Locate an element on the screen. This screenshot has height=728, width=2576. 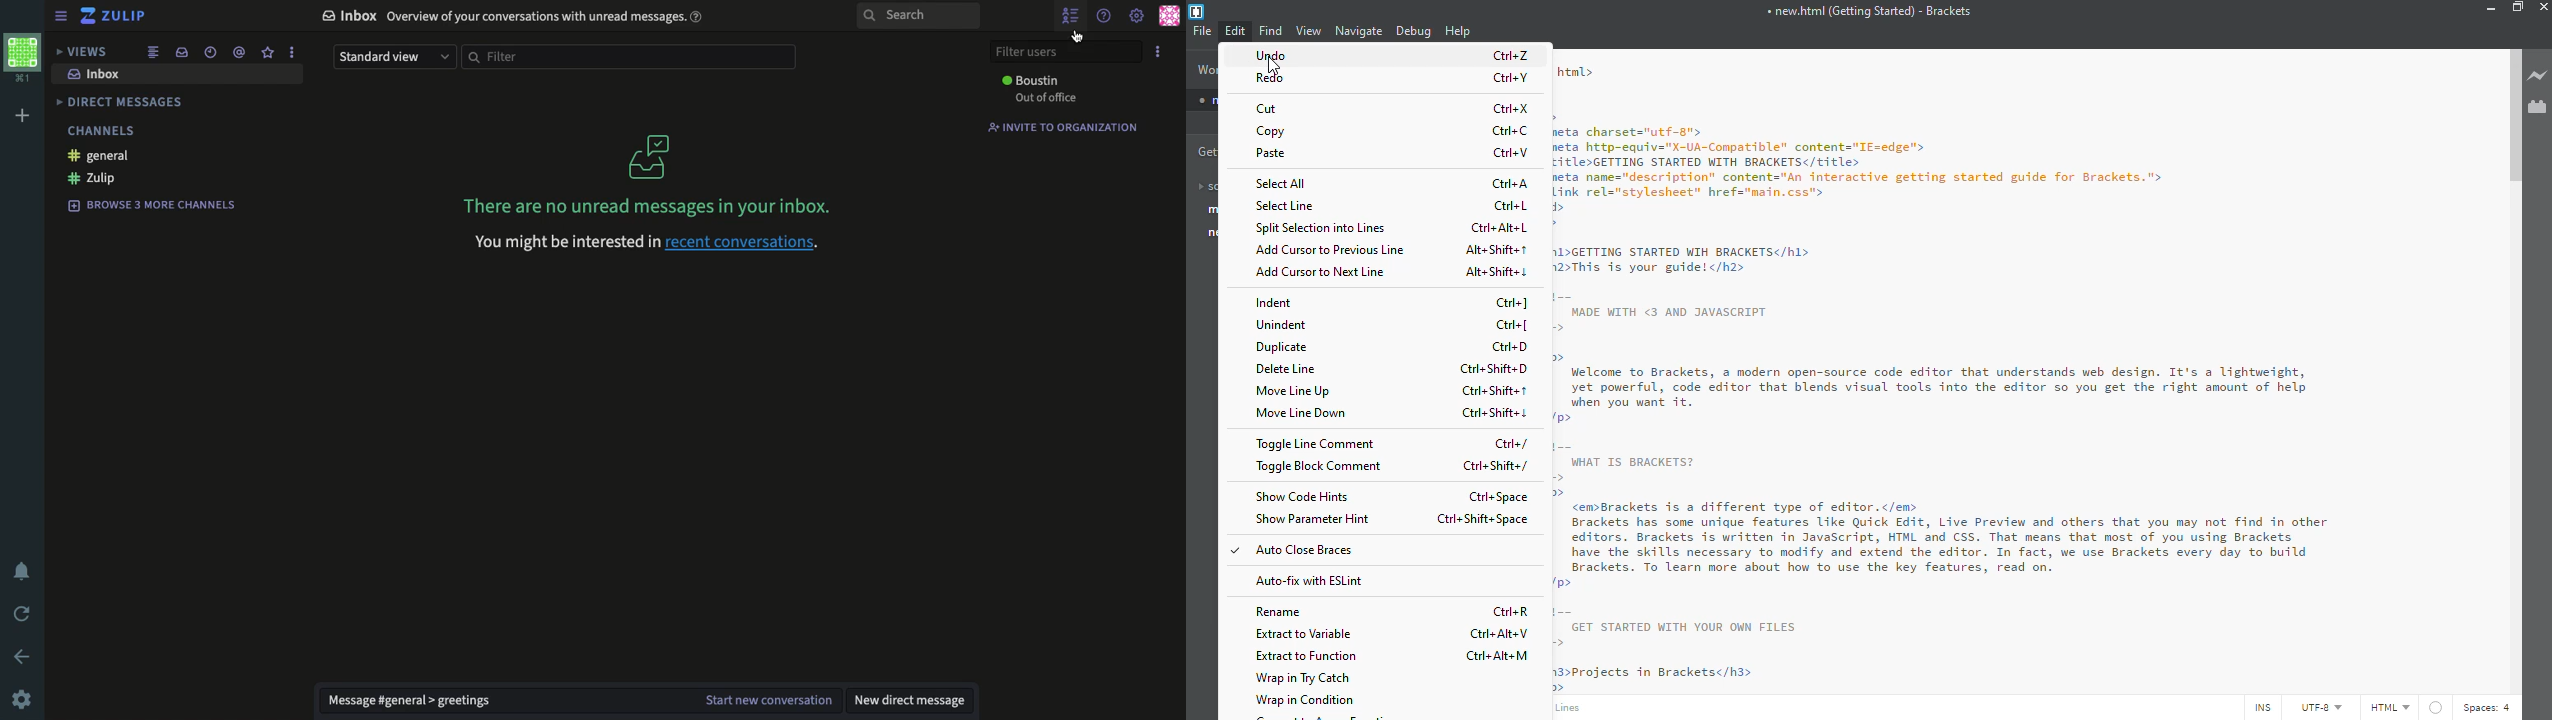
mention is located at coordinates (237, 52).